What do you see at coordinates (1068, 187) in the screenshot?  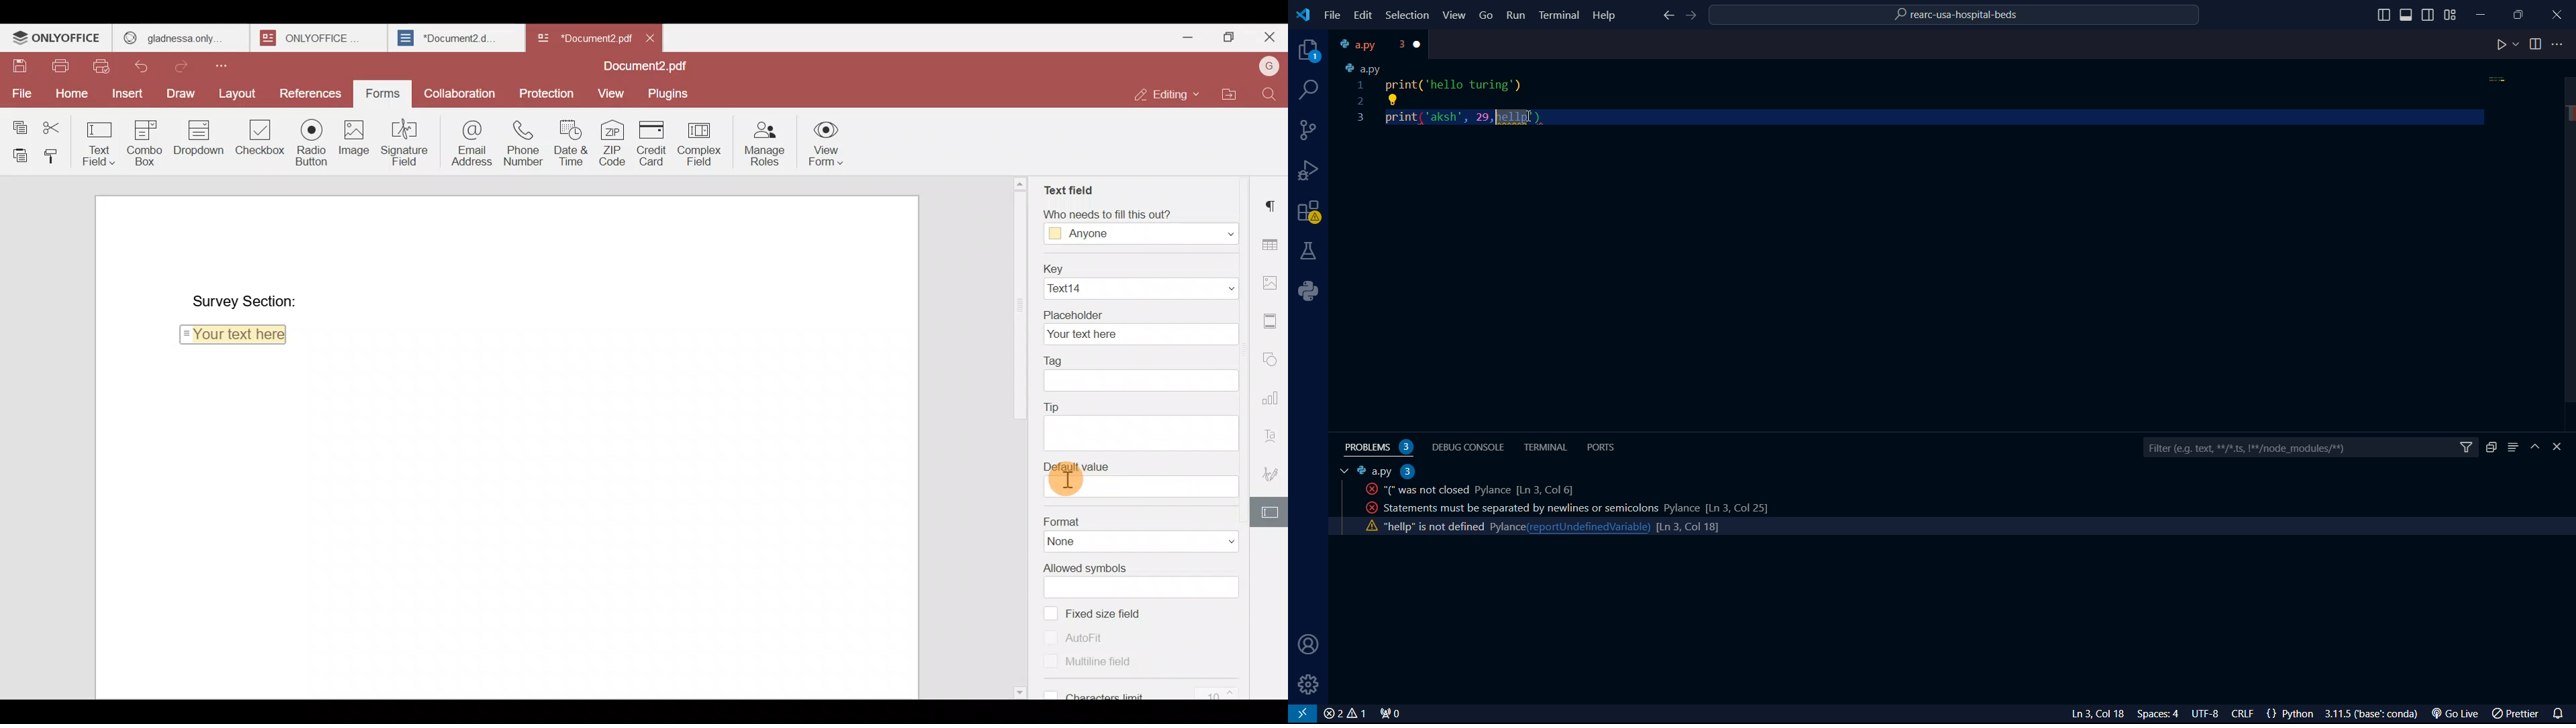 I see `Text field` at bounding box center [1068, 187].